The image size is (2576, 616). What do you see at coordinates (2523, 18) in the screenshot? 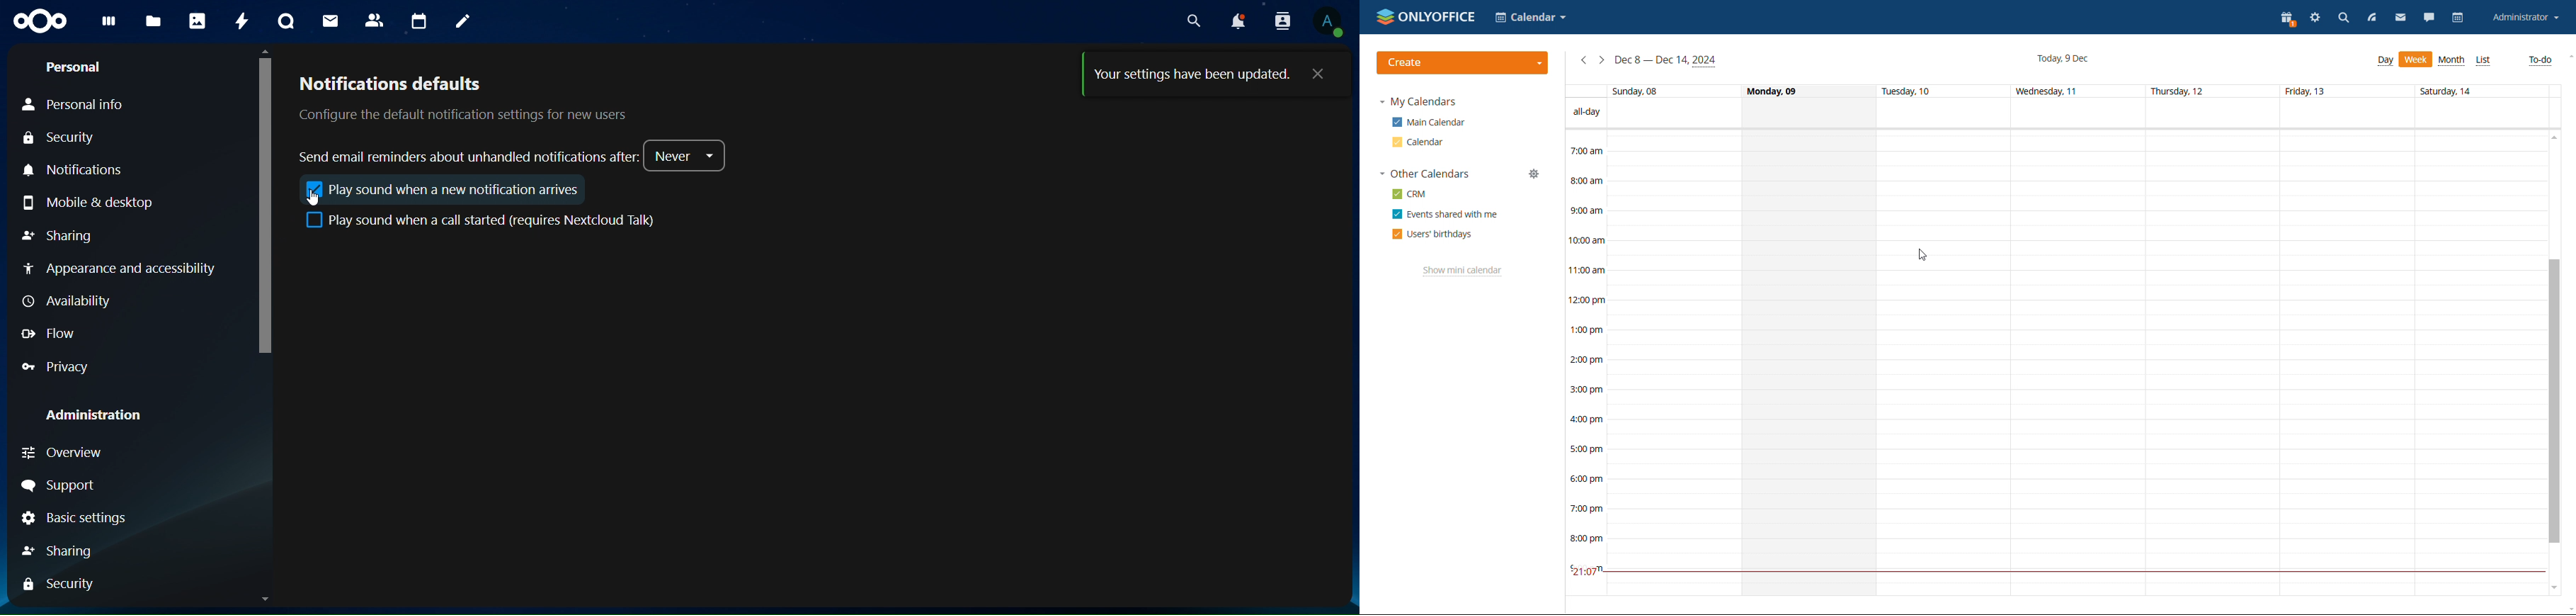
I see `account` at bounding box center [2523, 18].